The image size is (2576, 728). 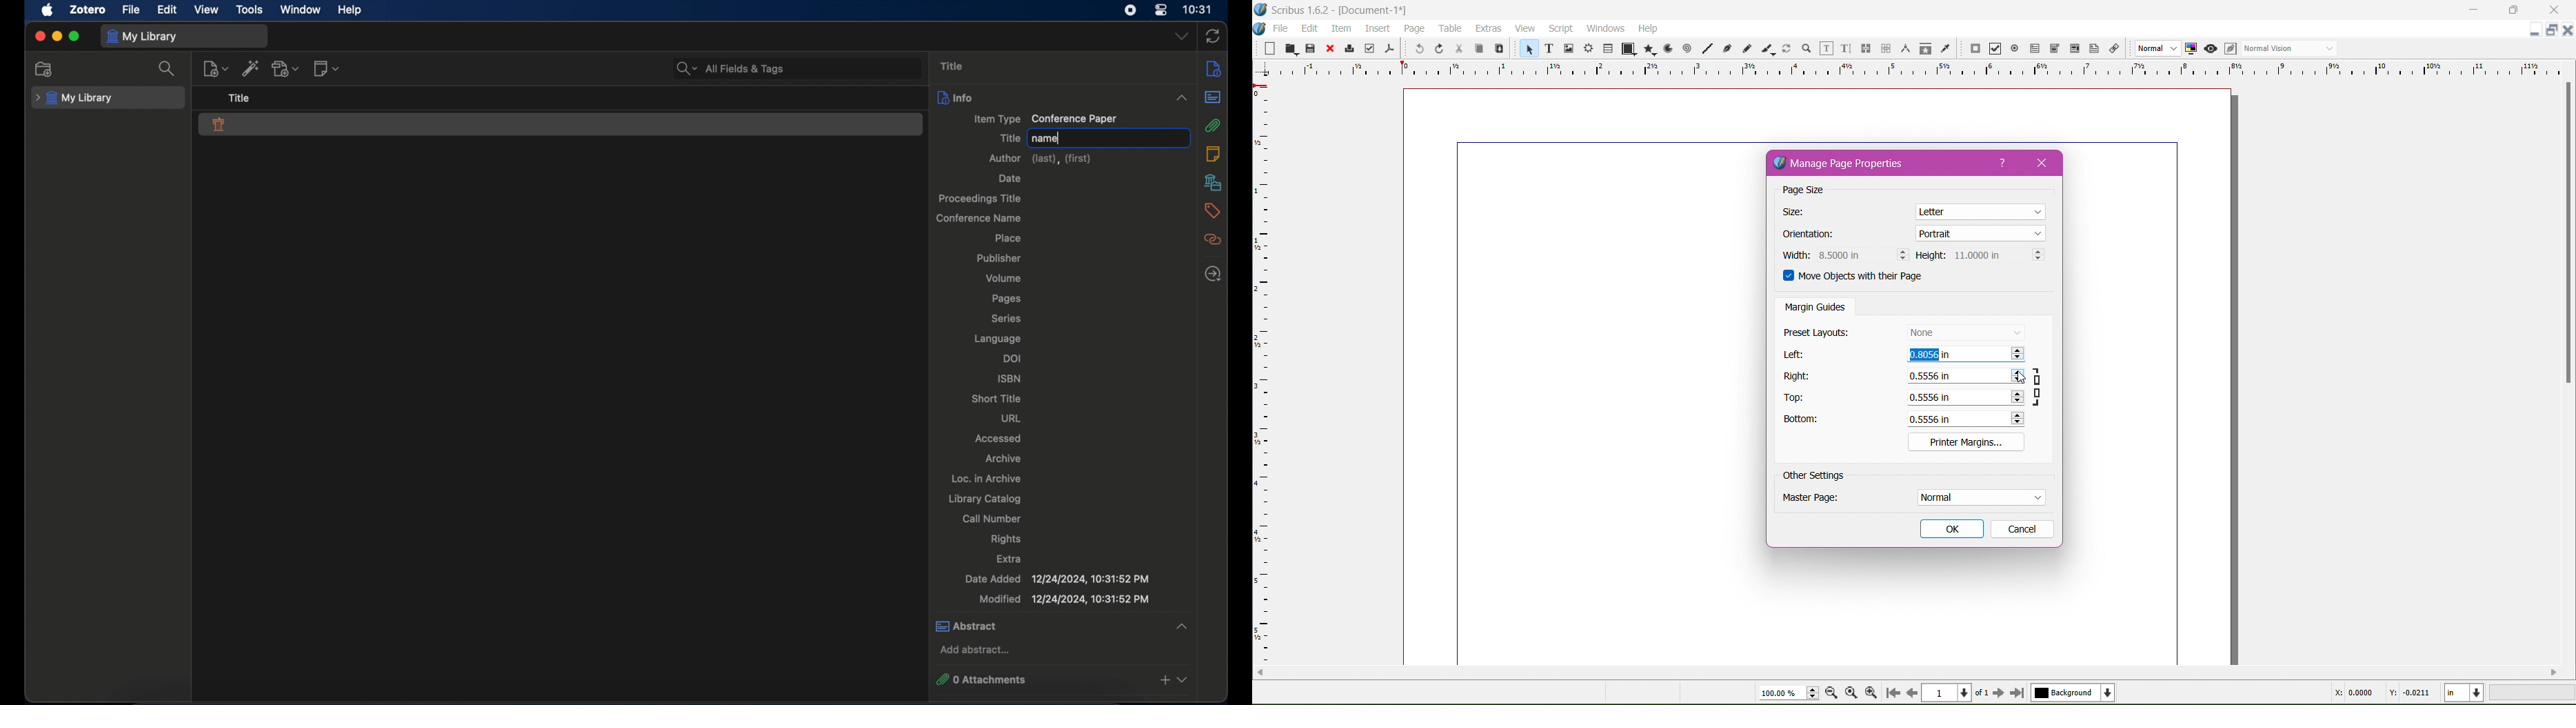 What do you see at coordinates (1800, 212) in the screenshot?
I see `Size` at bounding box center [1800, 212].